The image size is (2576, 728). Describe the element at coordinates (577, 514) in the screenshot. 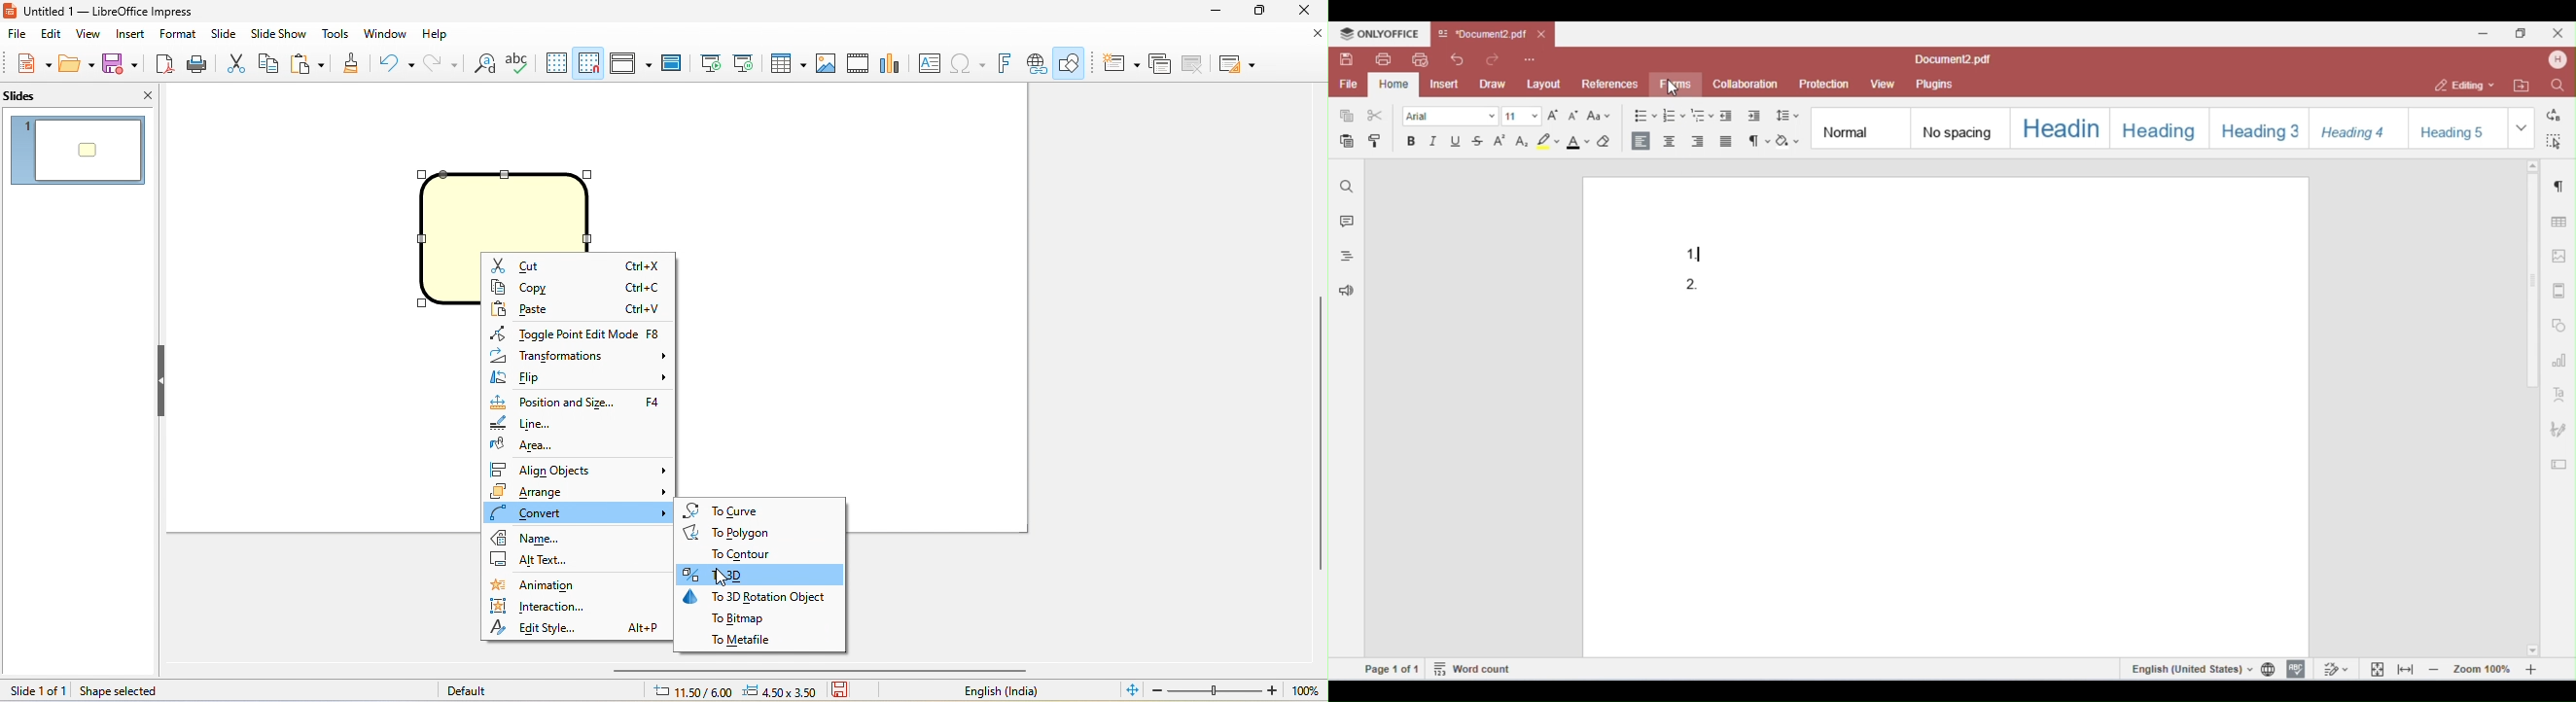

I see `convert` at that location.